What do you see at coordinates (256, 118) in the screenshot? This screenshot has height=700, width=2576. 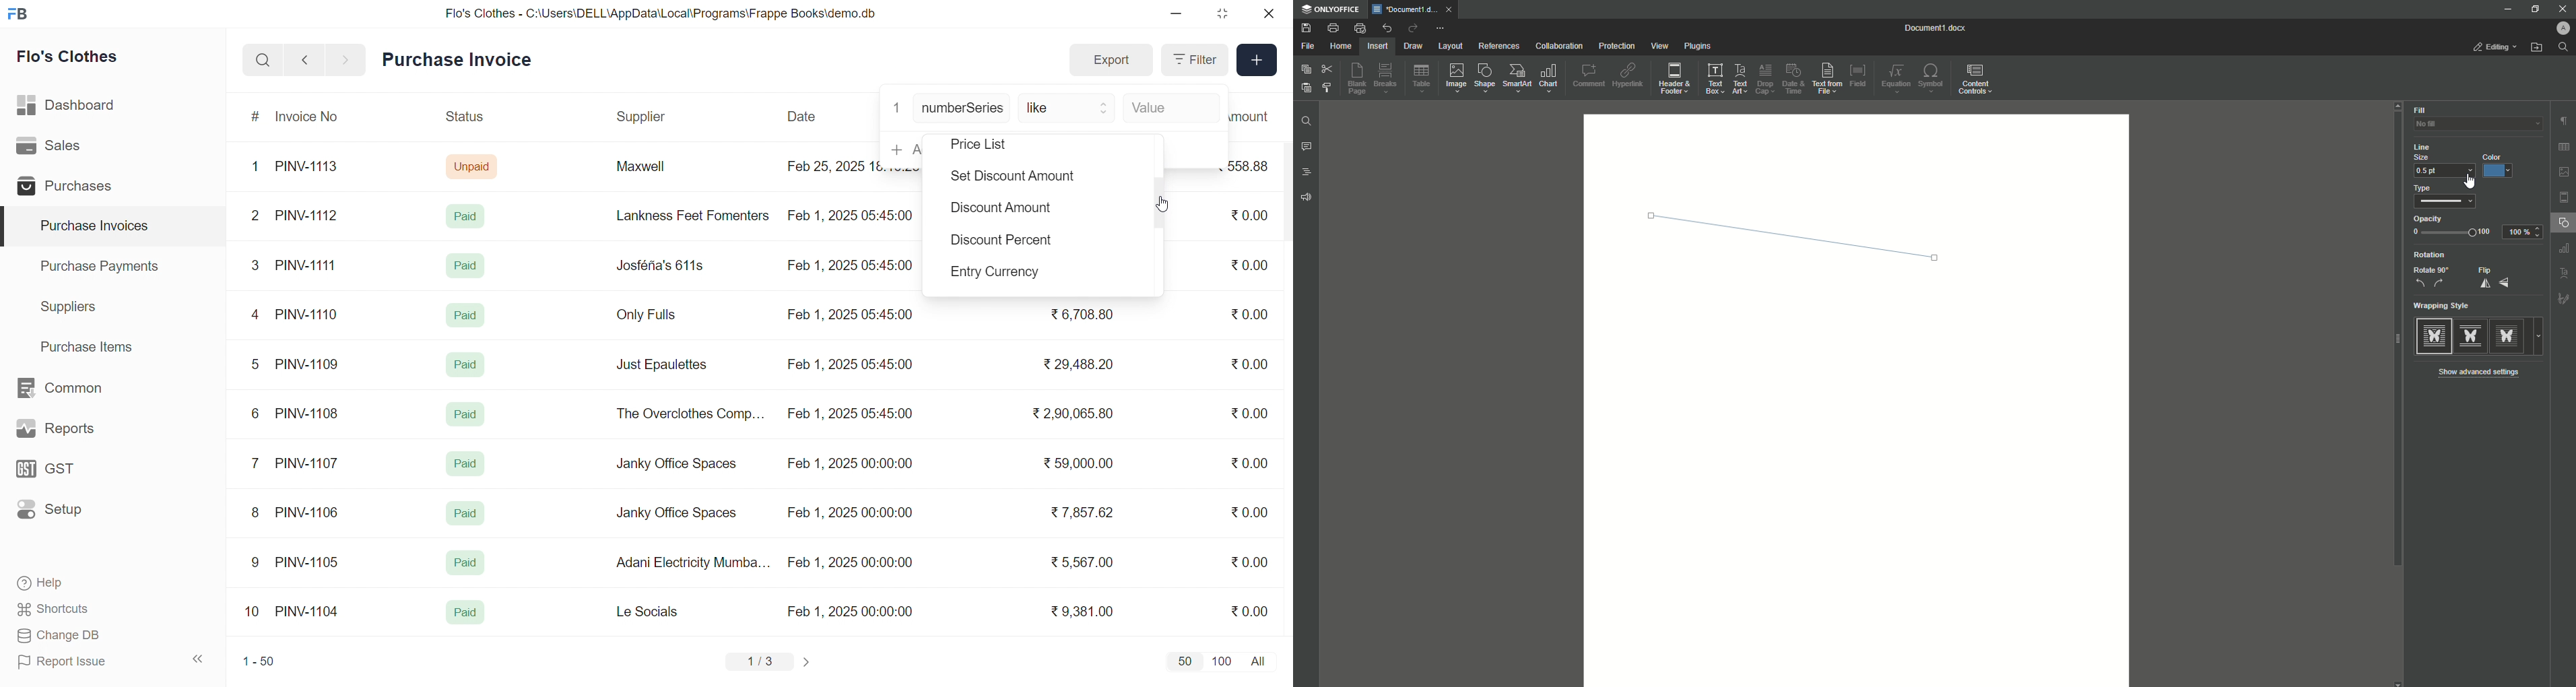 I see `#` at bounding box center [256, 118].